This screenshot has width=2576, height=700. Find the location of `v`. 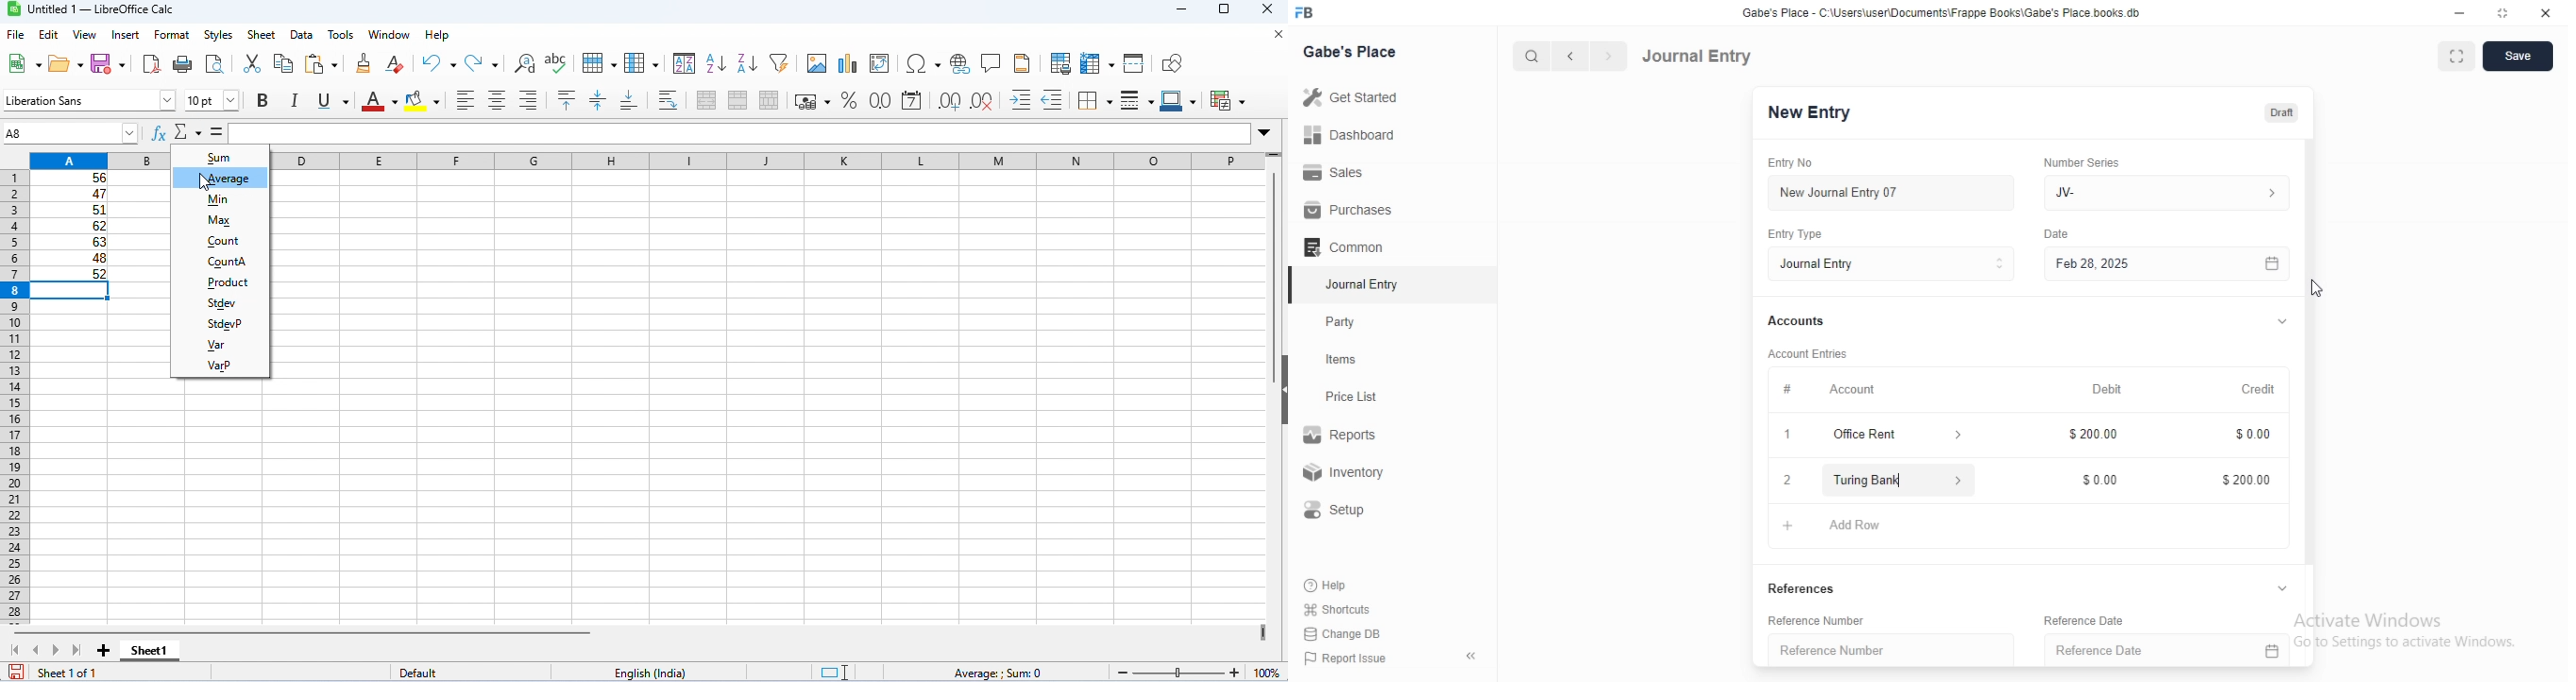

v is located at coordinates (2282, 318).